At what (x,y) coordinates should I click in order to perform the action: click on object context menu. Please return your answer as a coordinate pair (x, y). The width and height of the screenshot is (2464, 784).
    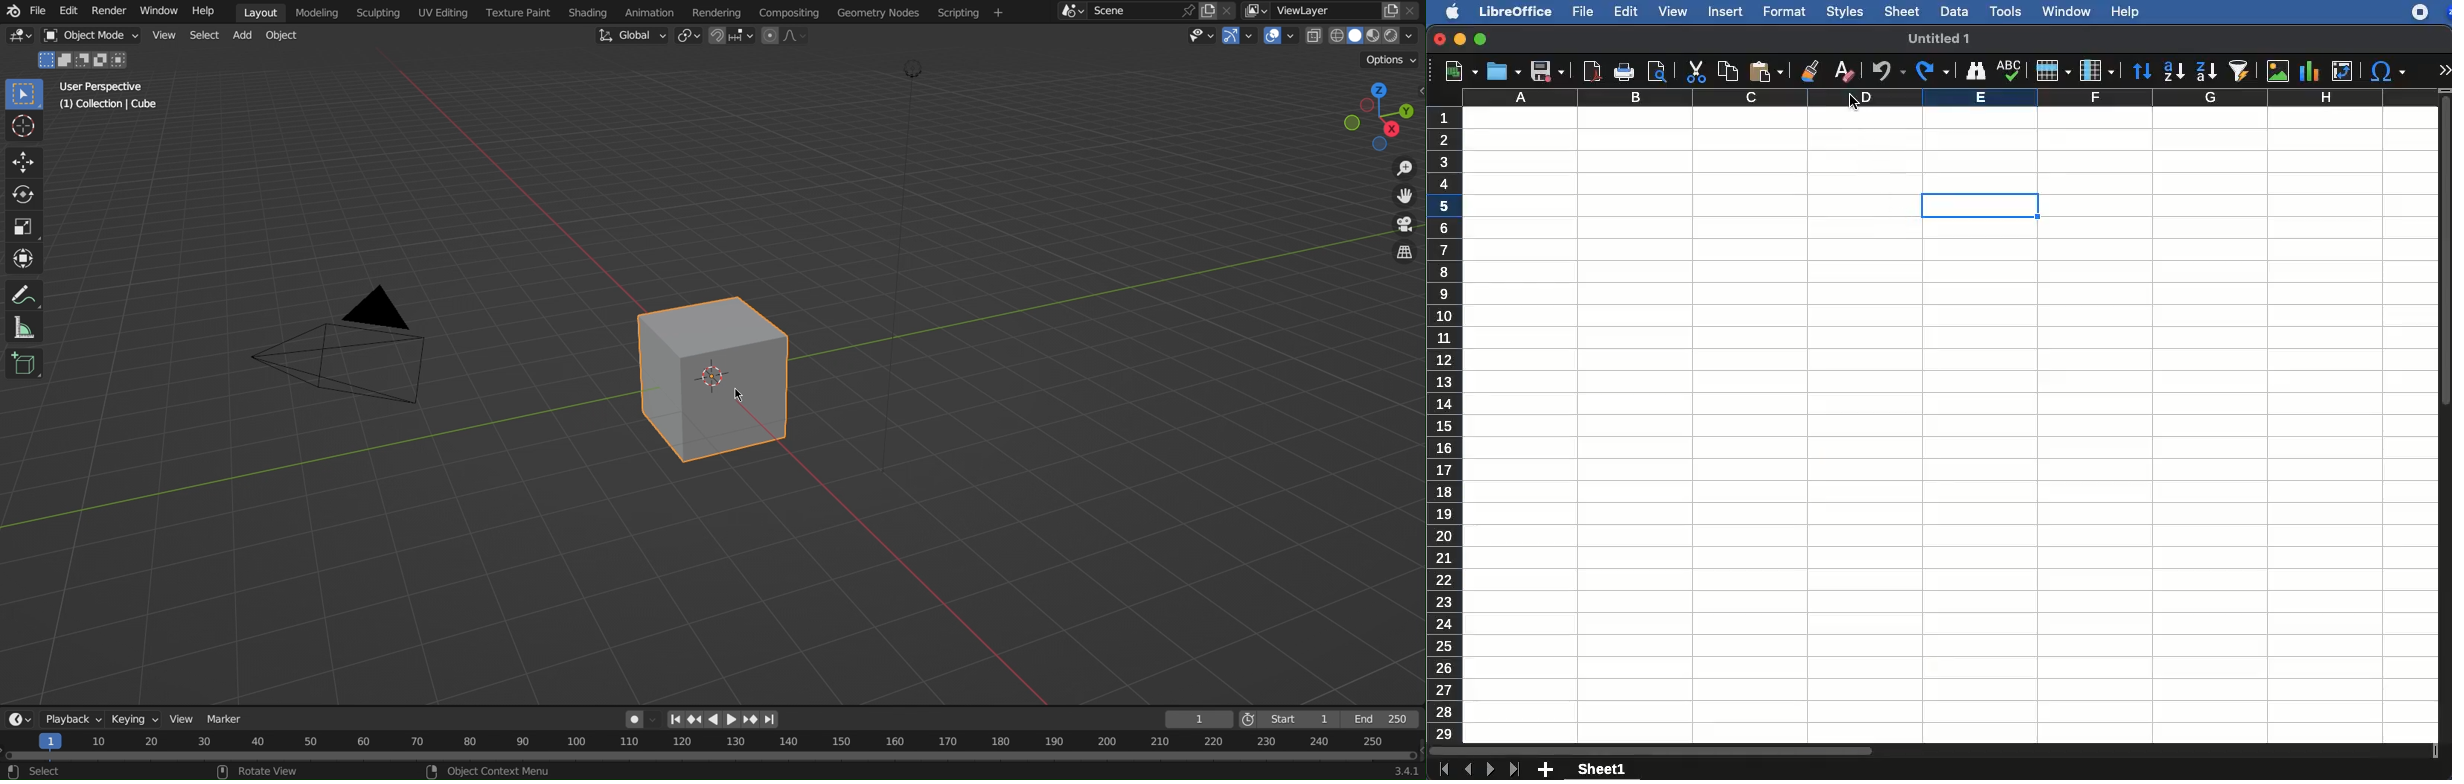
    Looking at the image, I should click on (493, 770).